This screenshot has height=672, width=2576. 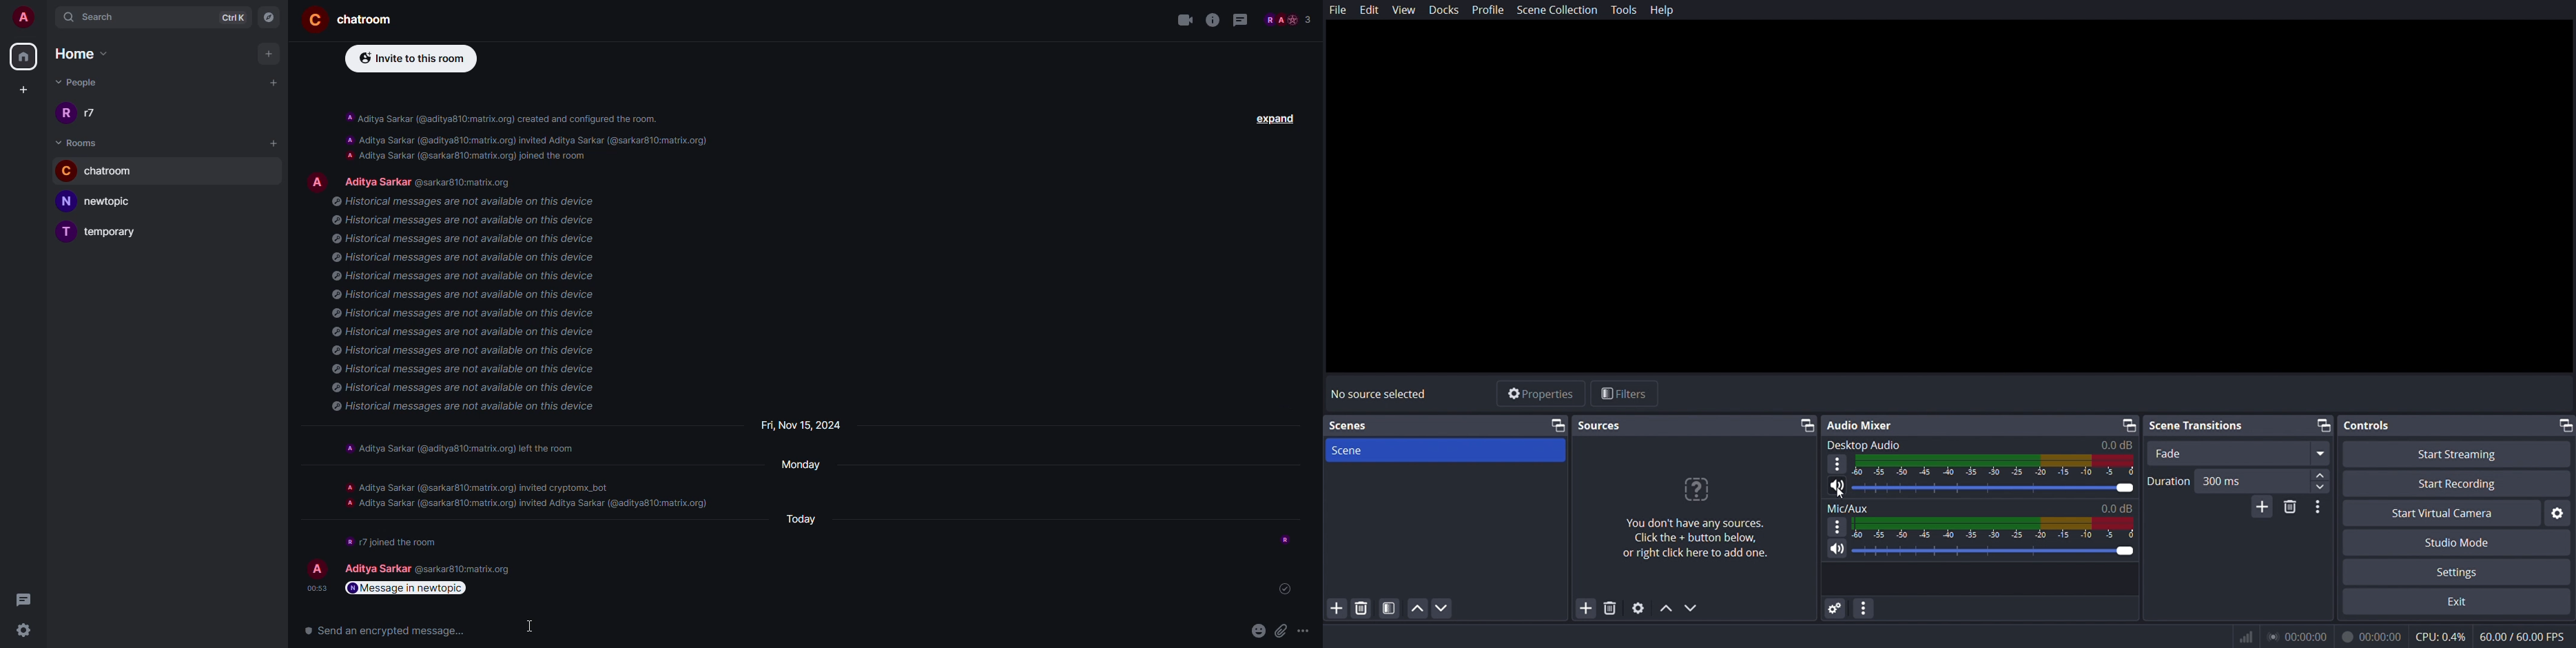 I want to click on options, so click(x=1837, y=465).